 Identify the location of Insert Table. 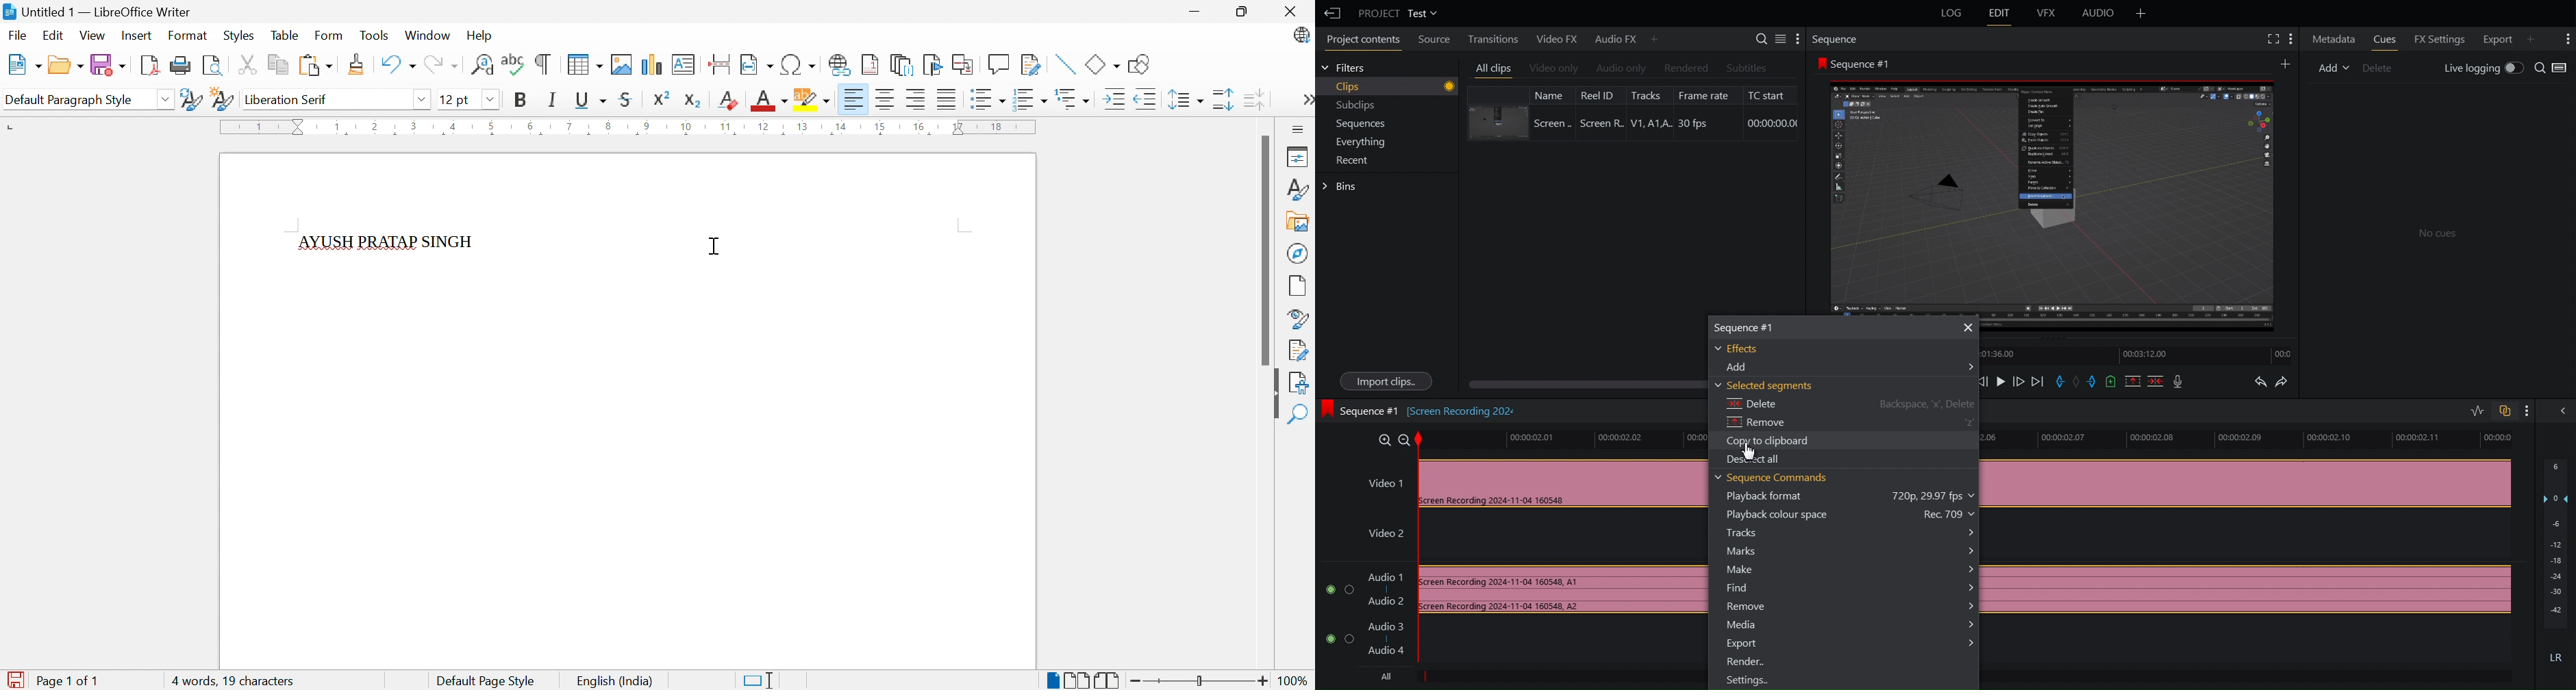
(585, 66).